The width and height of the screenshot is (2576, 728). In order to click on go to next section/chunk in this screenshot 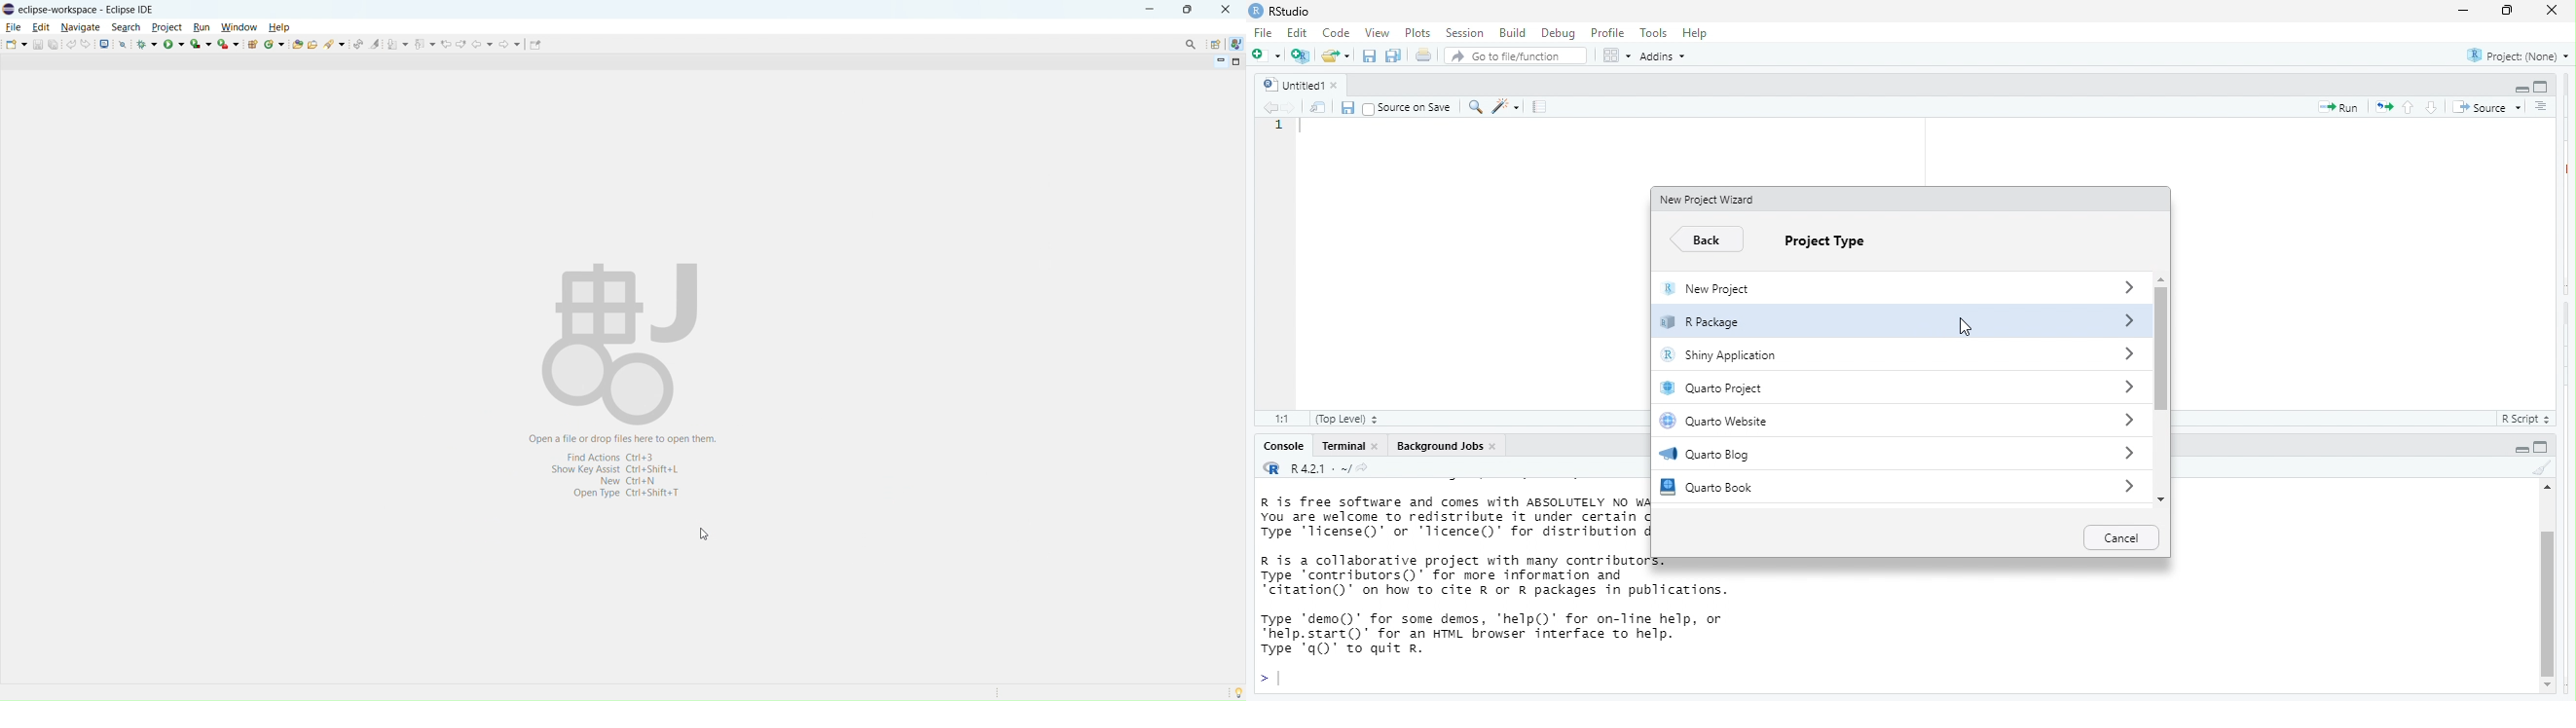, I will do `click(2430, 108)`.